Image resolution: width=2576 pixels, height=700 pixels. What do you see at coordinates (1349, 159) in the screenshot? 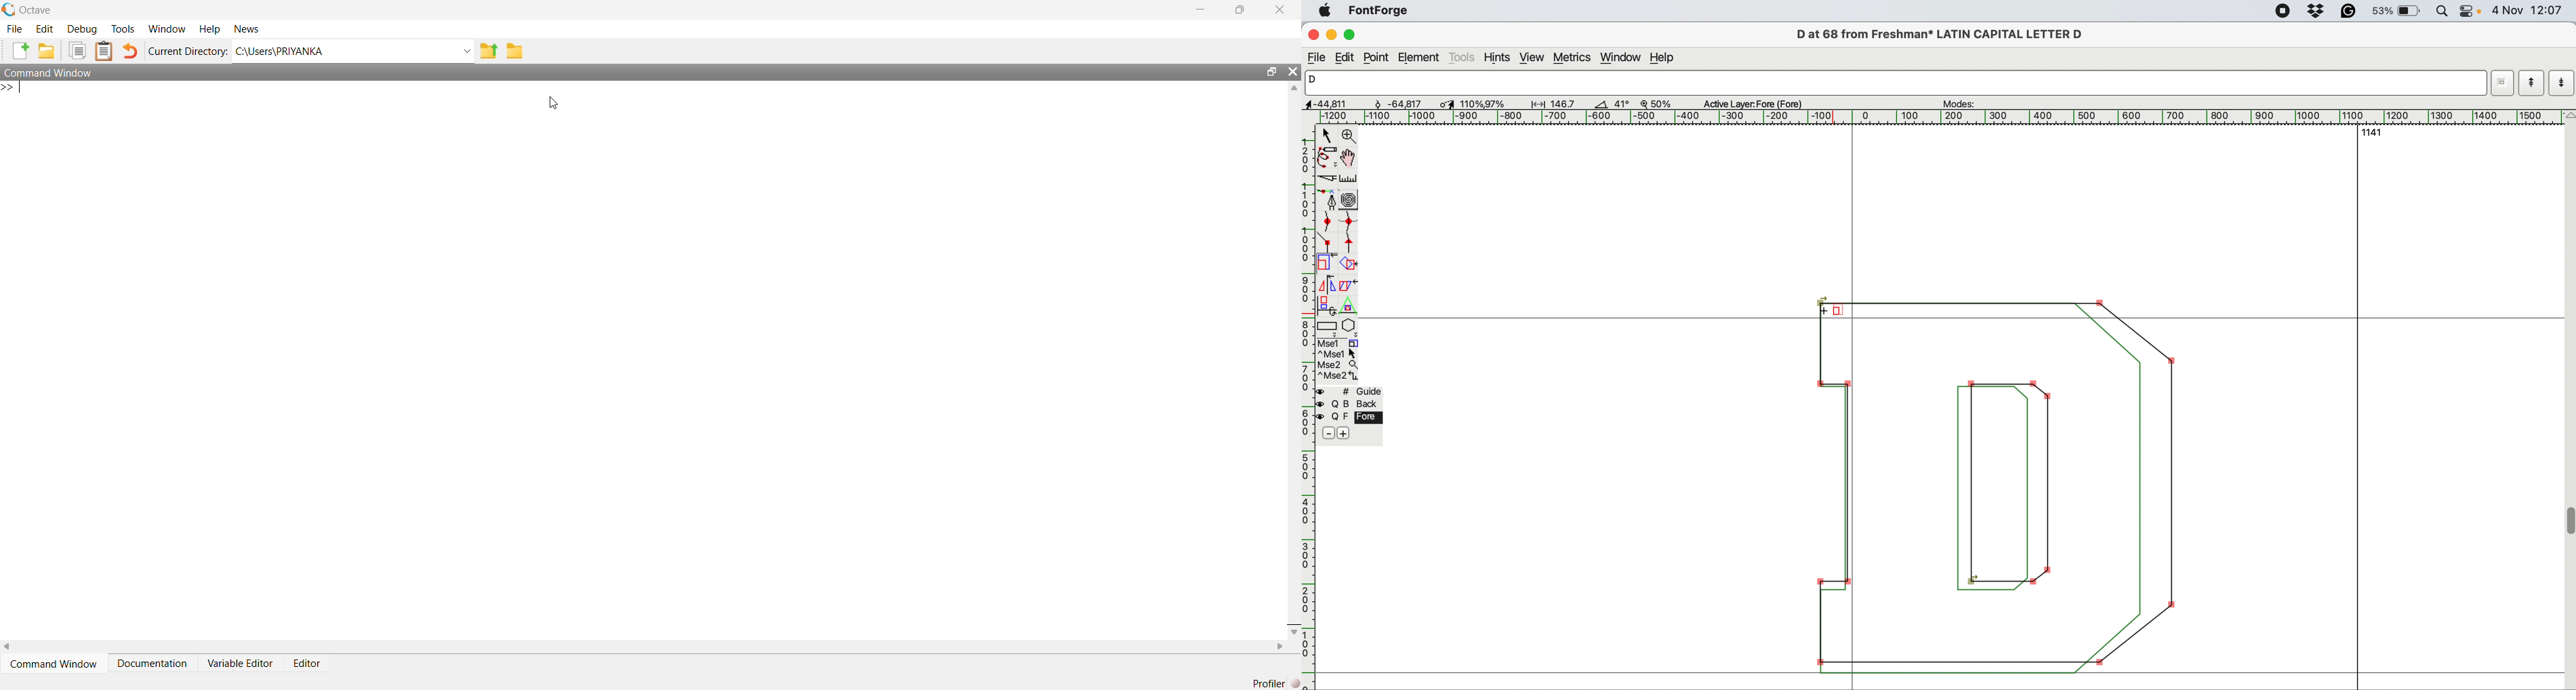
I see `draw by hand` at bounding box center [1349, 159].